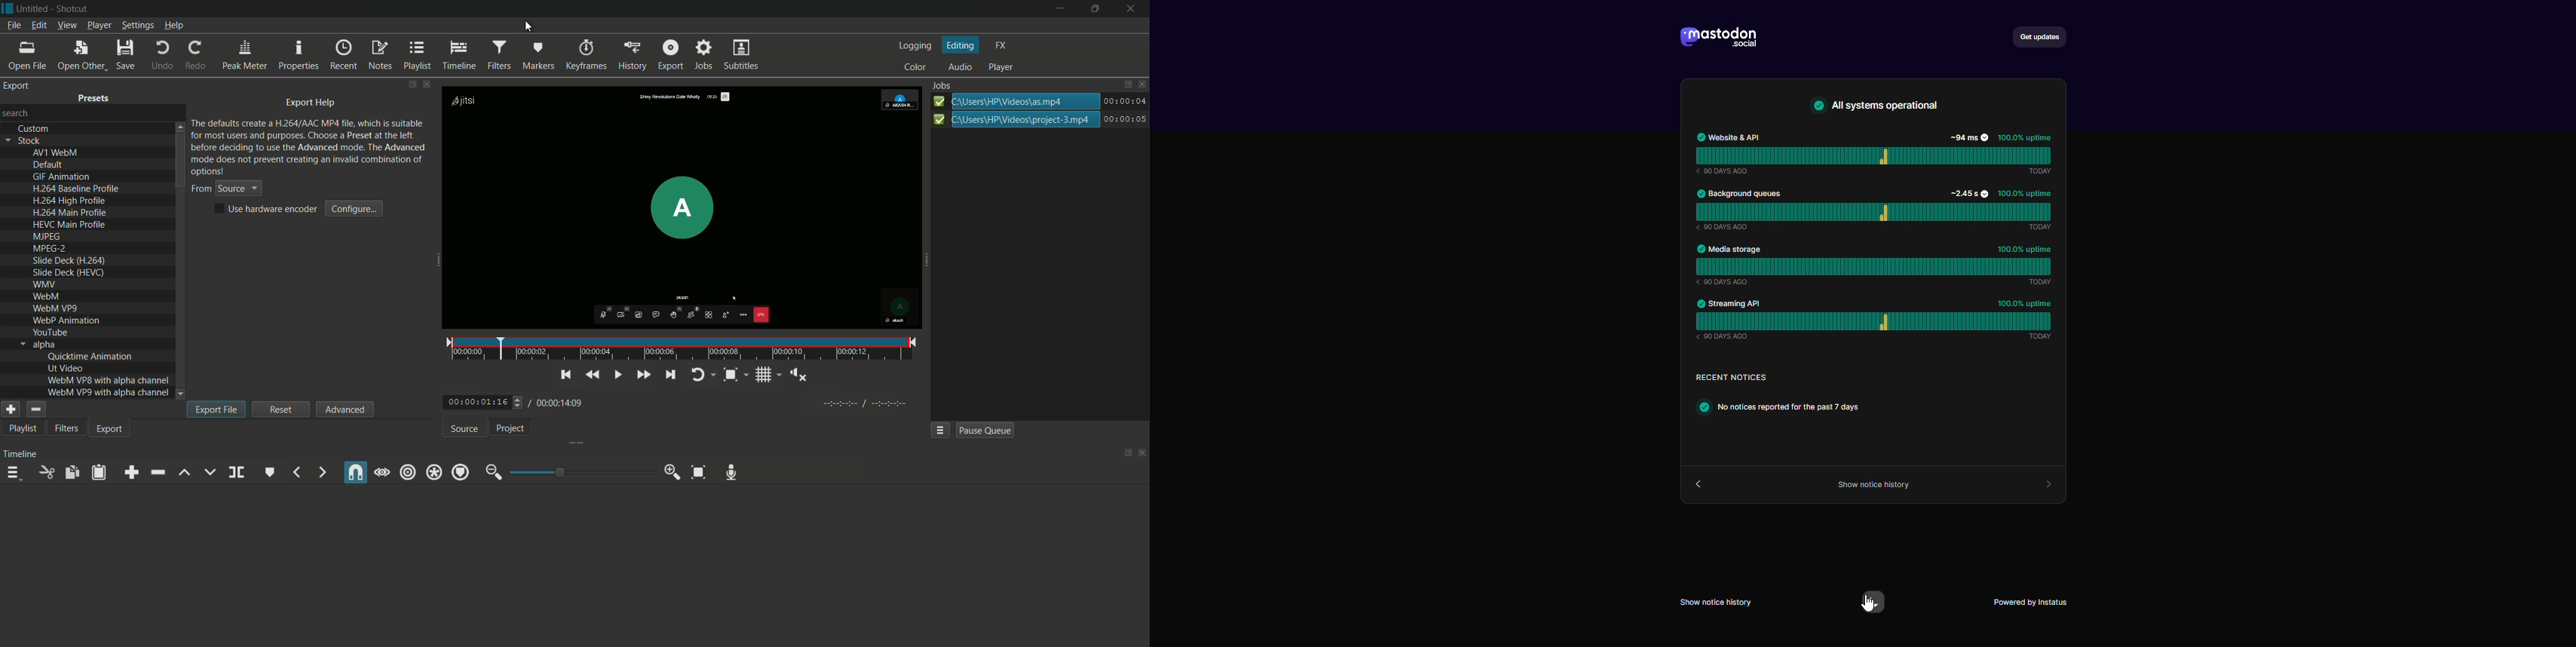  I want to click on scrub while dragging, so click(382, 473).